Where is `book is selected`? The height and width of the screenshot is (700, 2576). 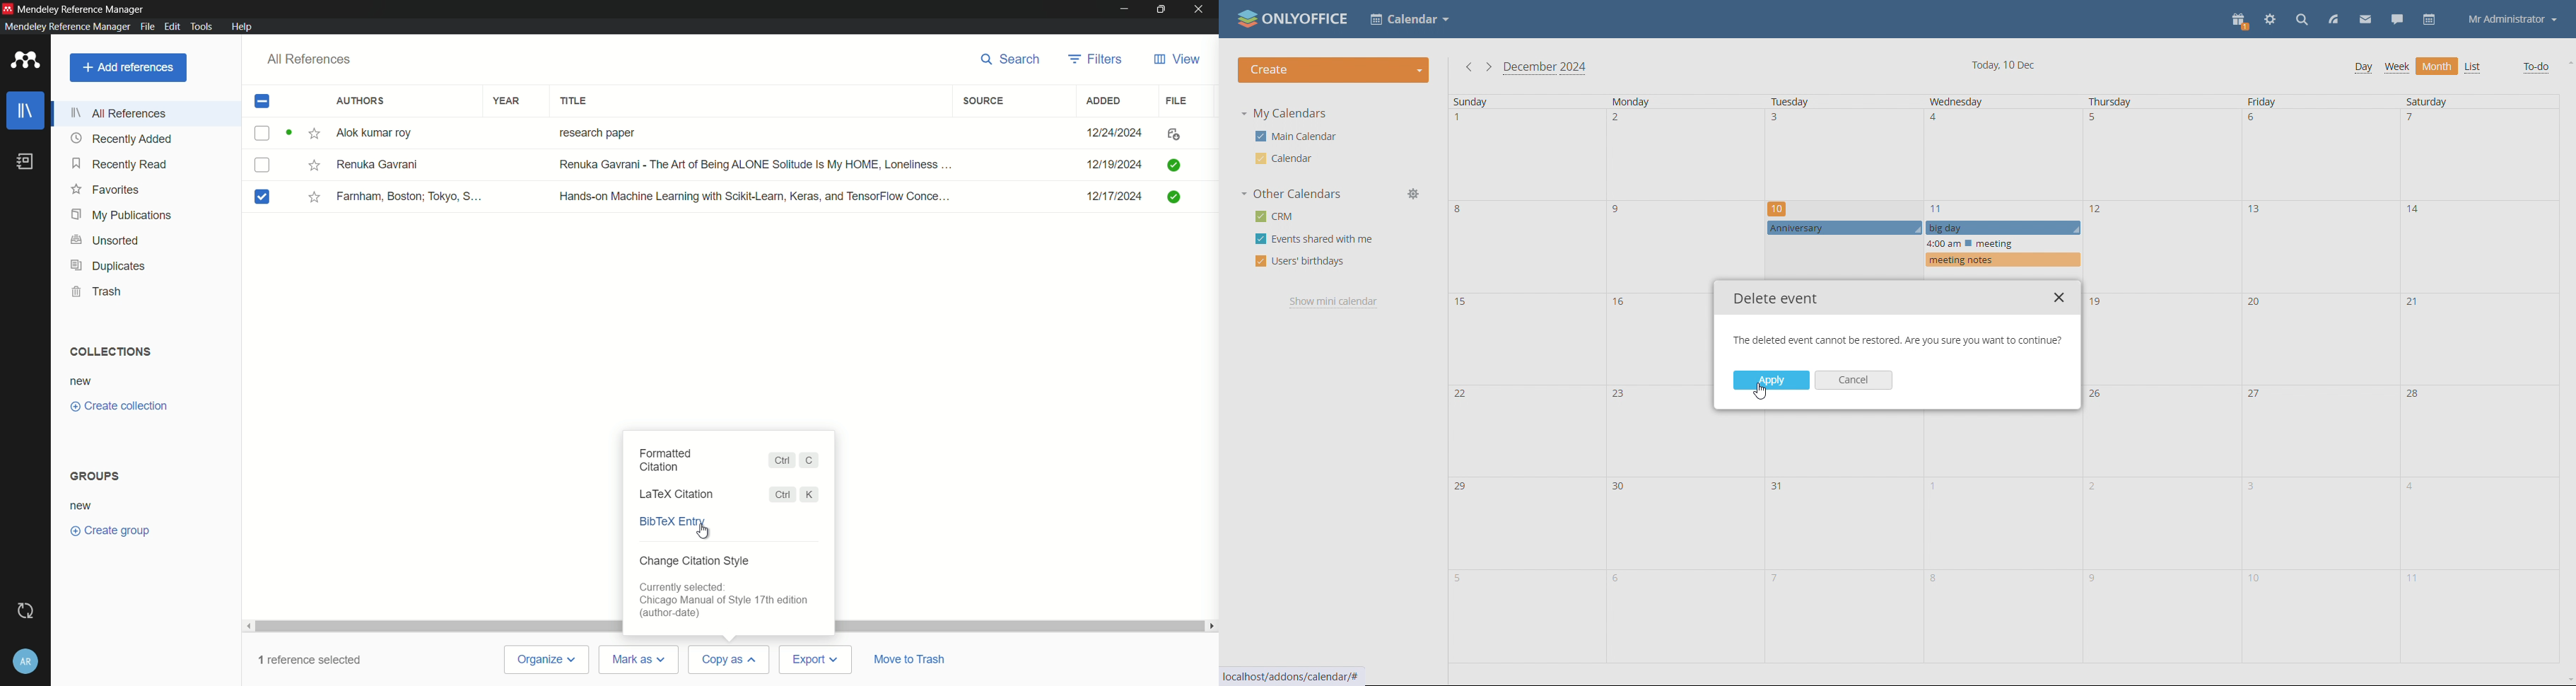 book is selected is located at coordinates (266, 197).